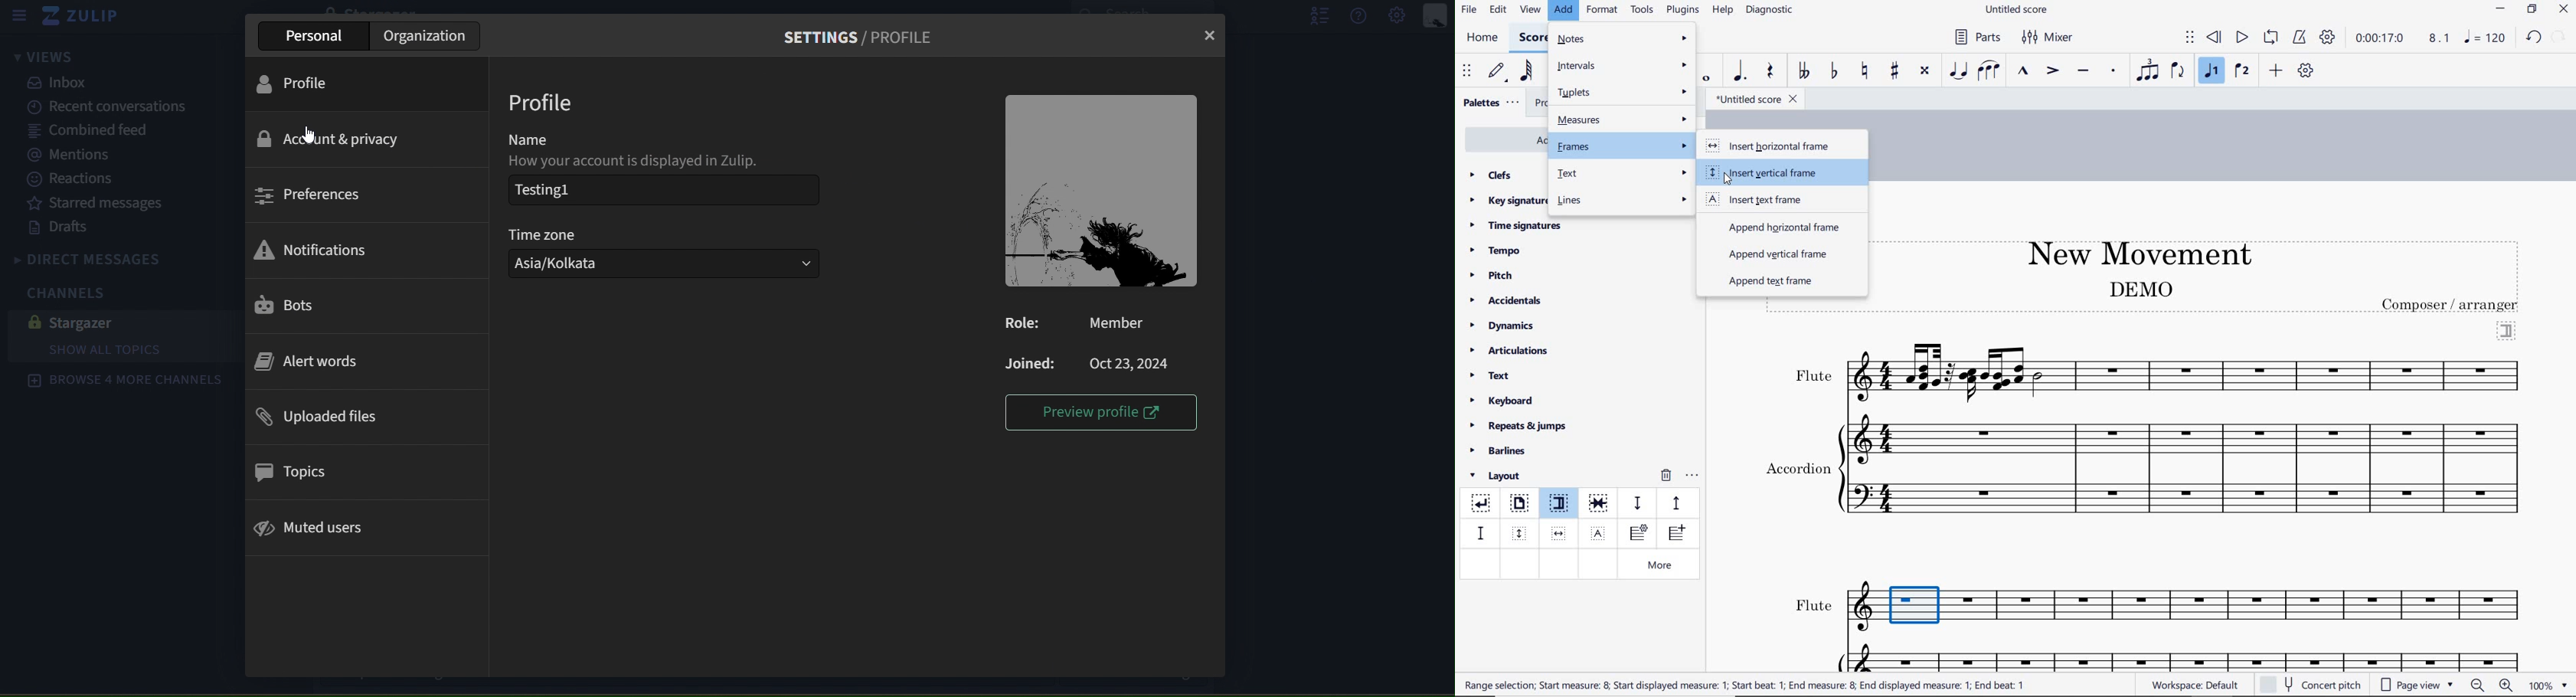 The width and height of the screenshot is (2576, 700). Describe the element at coordinates (1528, 11) in the screenshot. I see `view` at that location.